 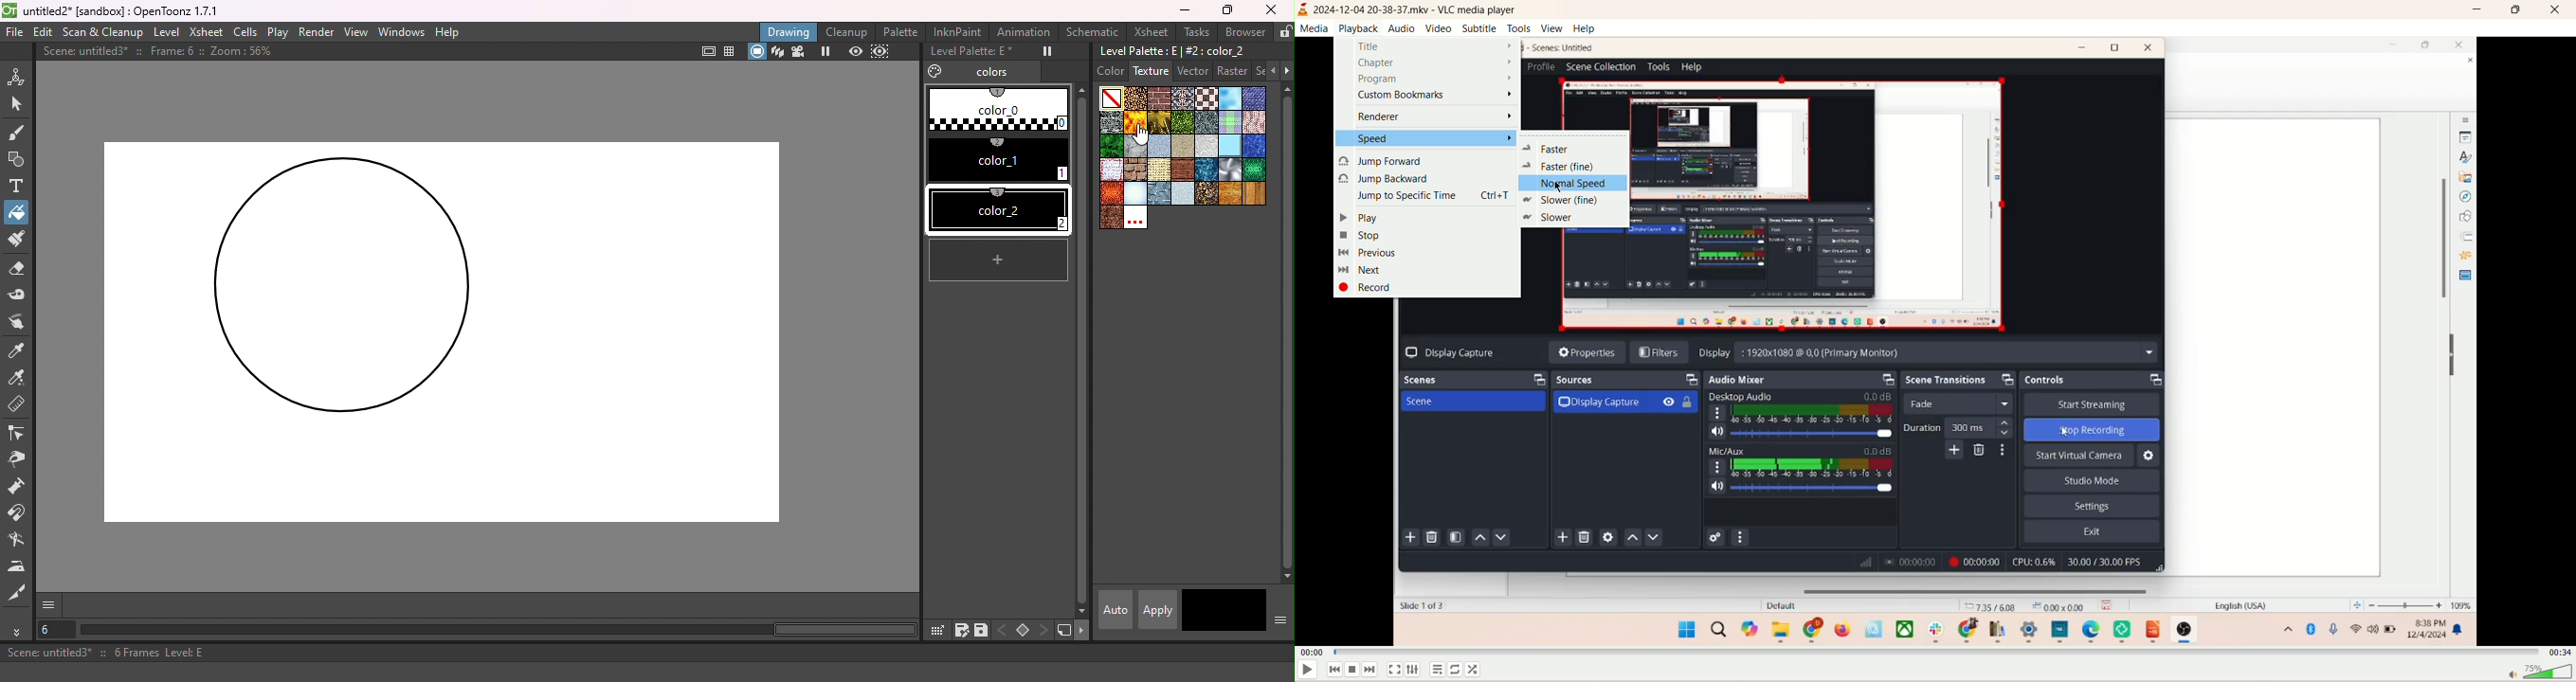 I want to click on stop, so click(x=1359, y=236).